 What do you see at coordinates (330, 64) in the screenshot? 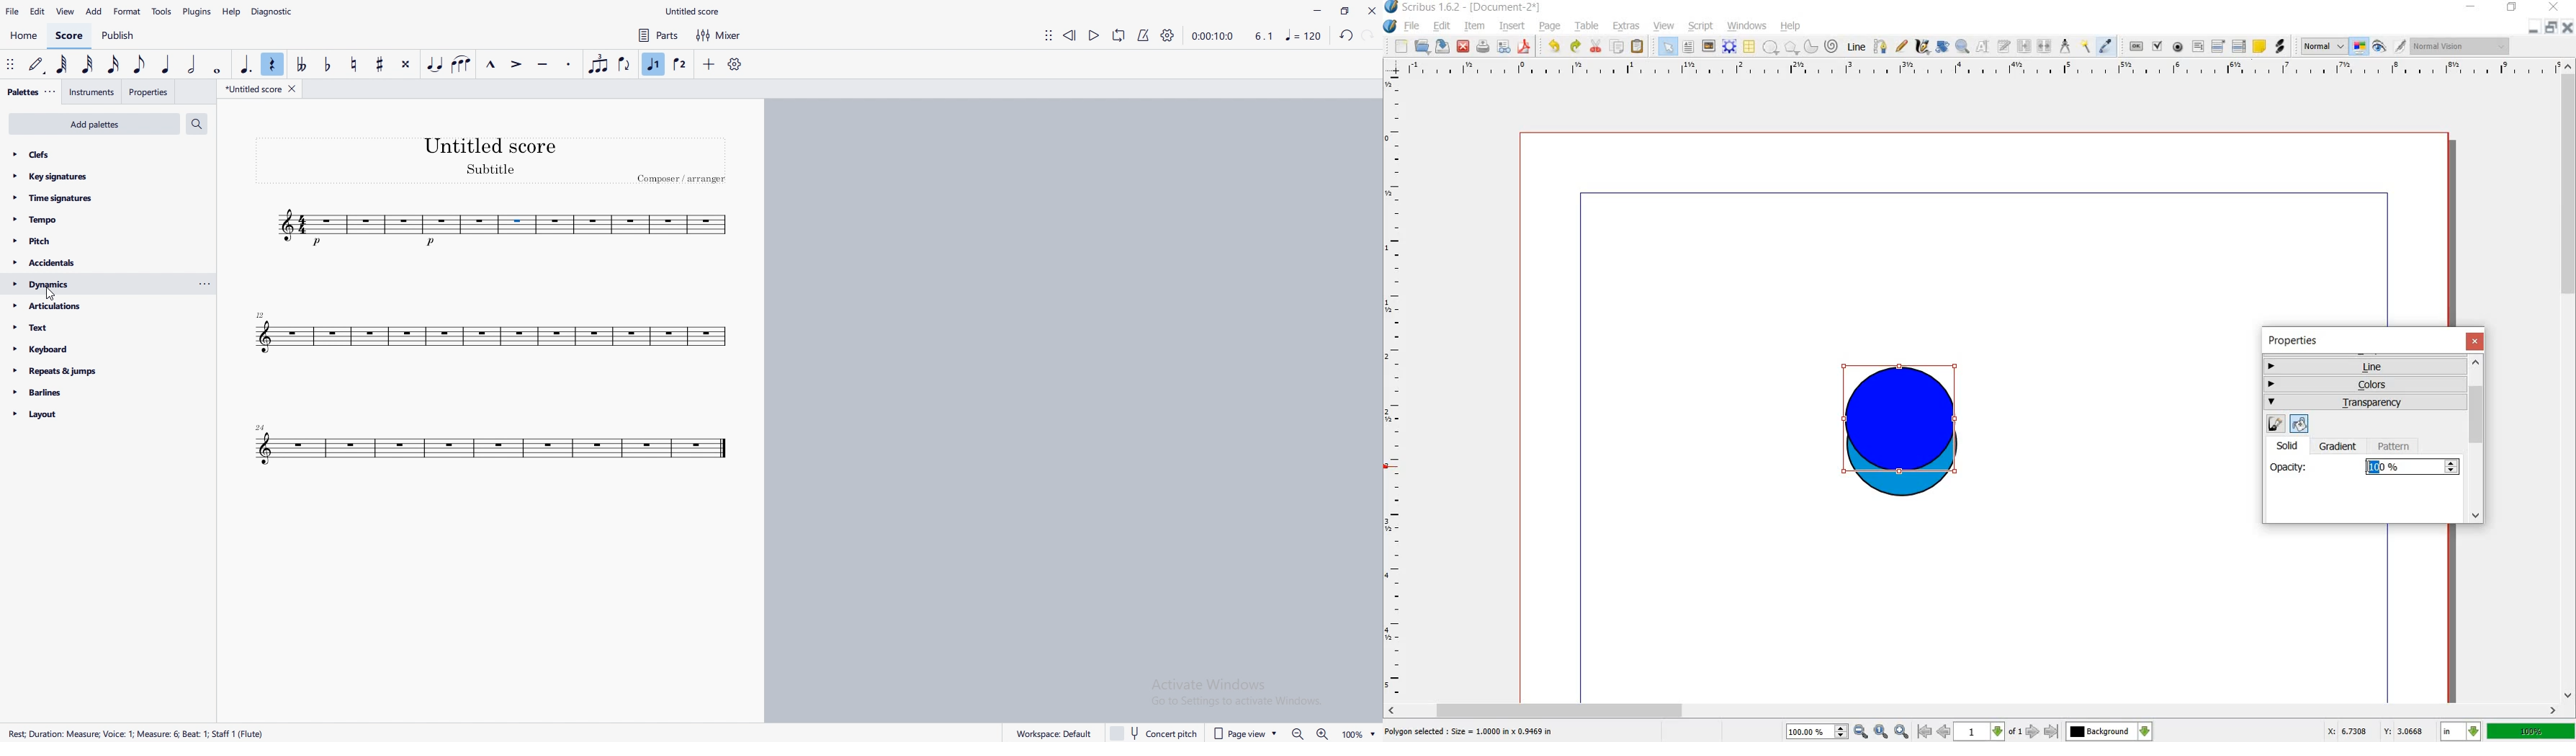
I see `toggle flat` at bounding box center [330, 64].